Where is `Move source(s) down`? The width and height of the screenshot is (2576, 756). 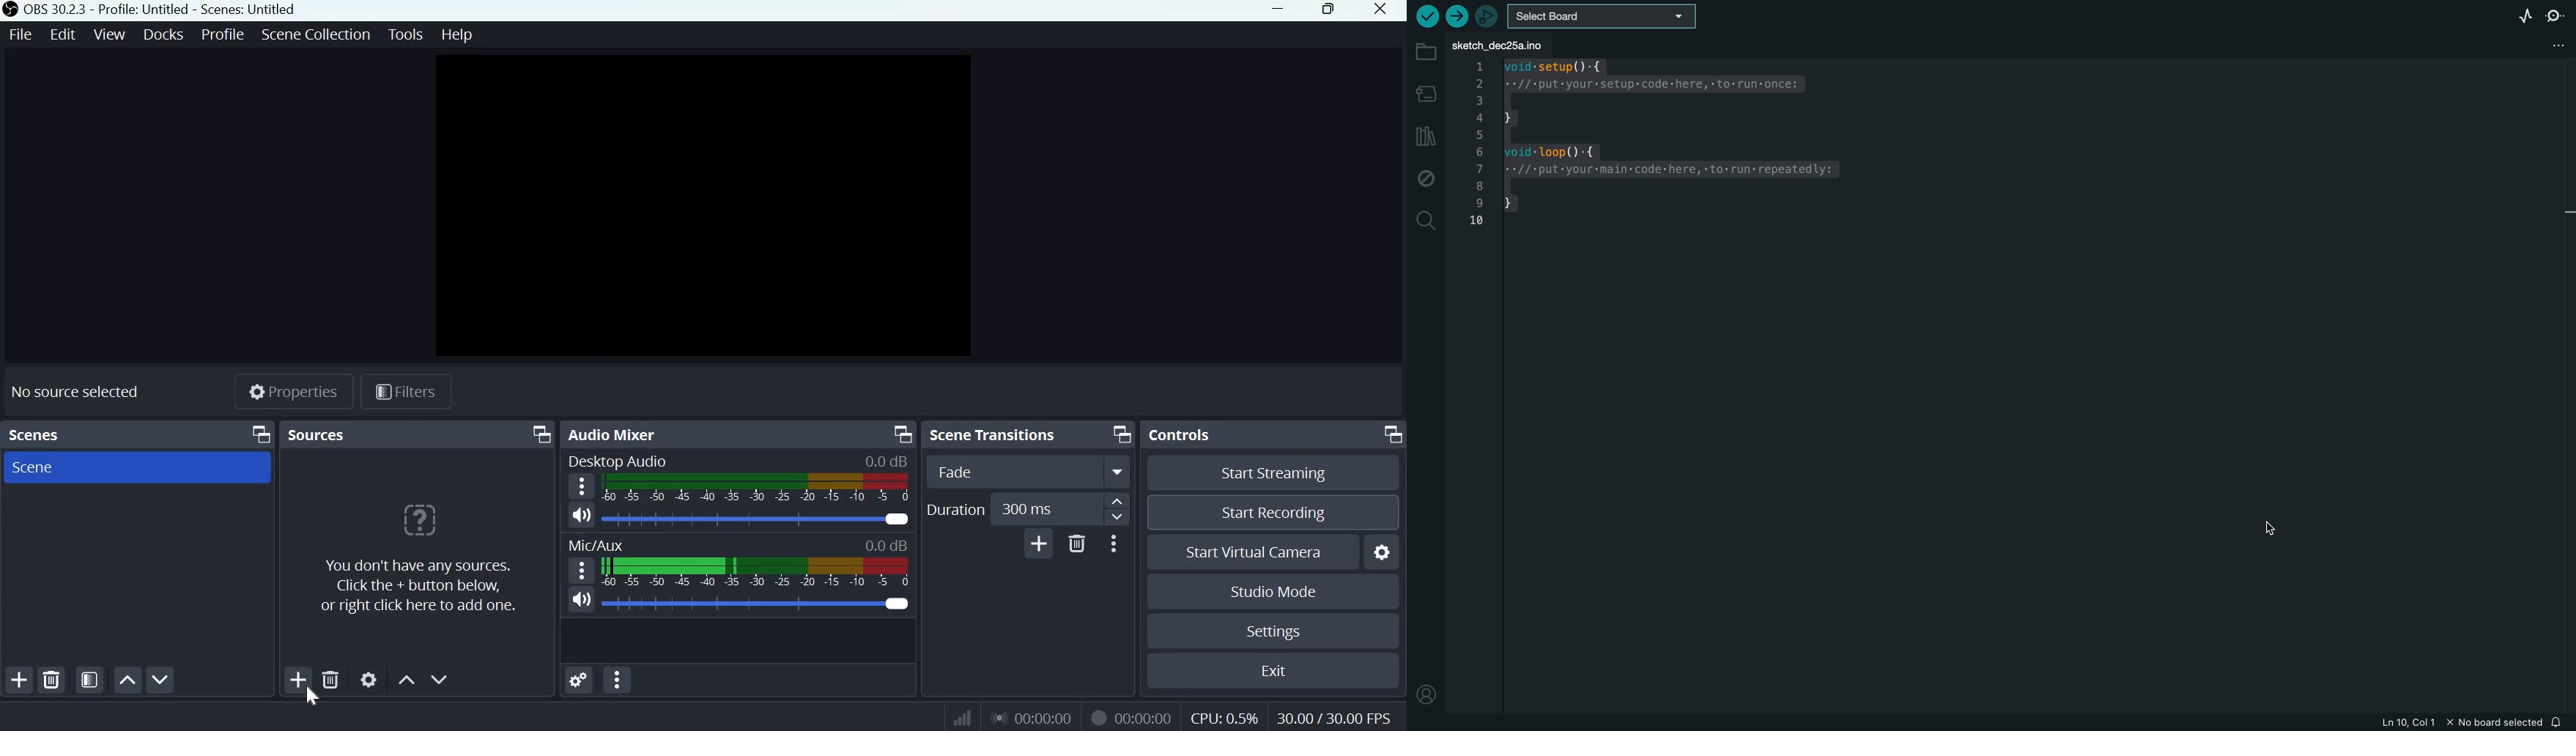 Move source(s) down is located at coordinates (440, 680).